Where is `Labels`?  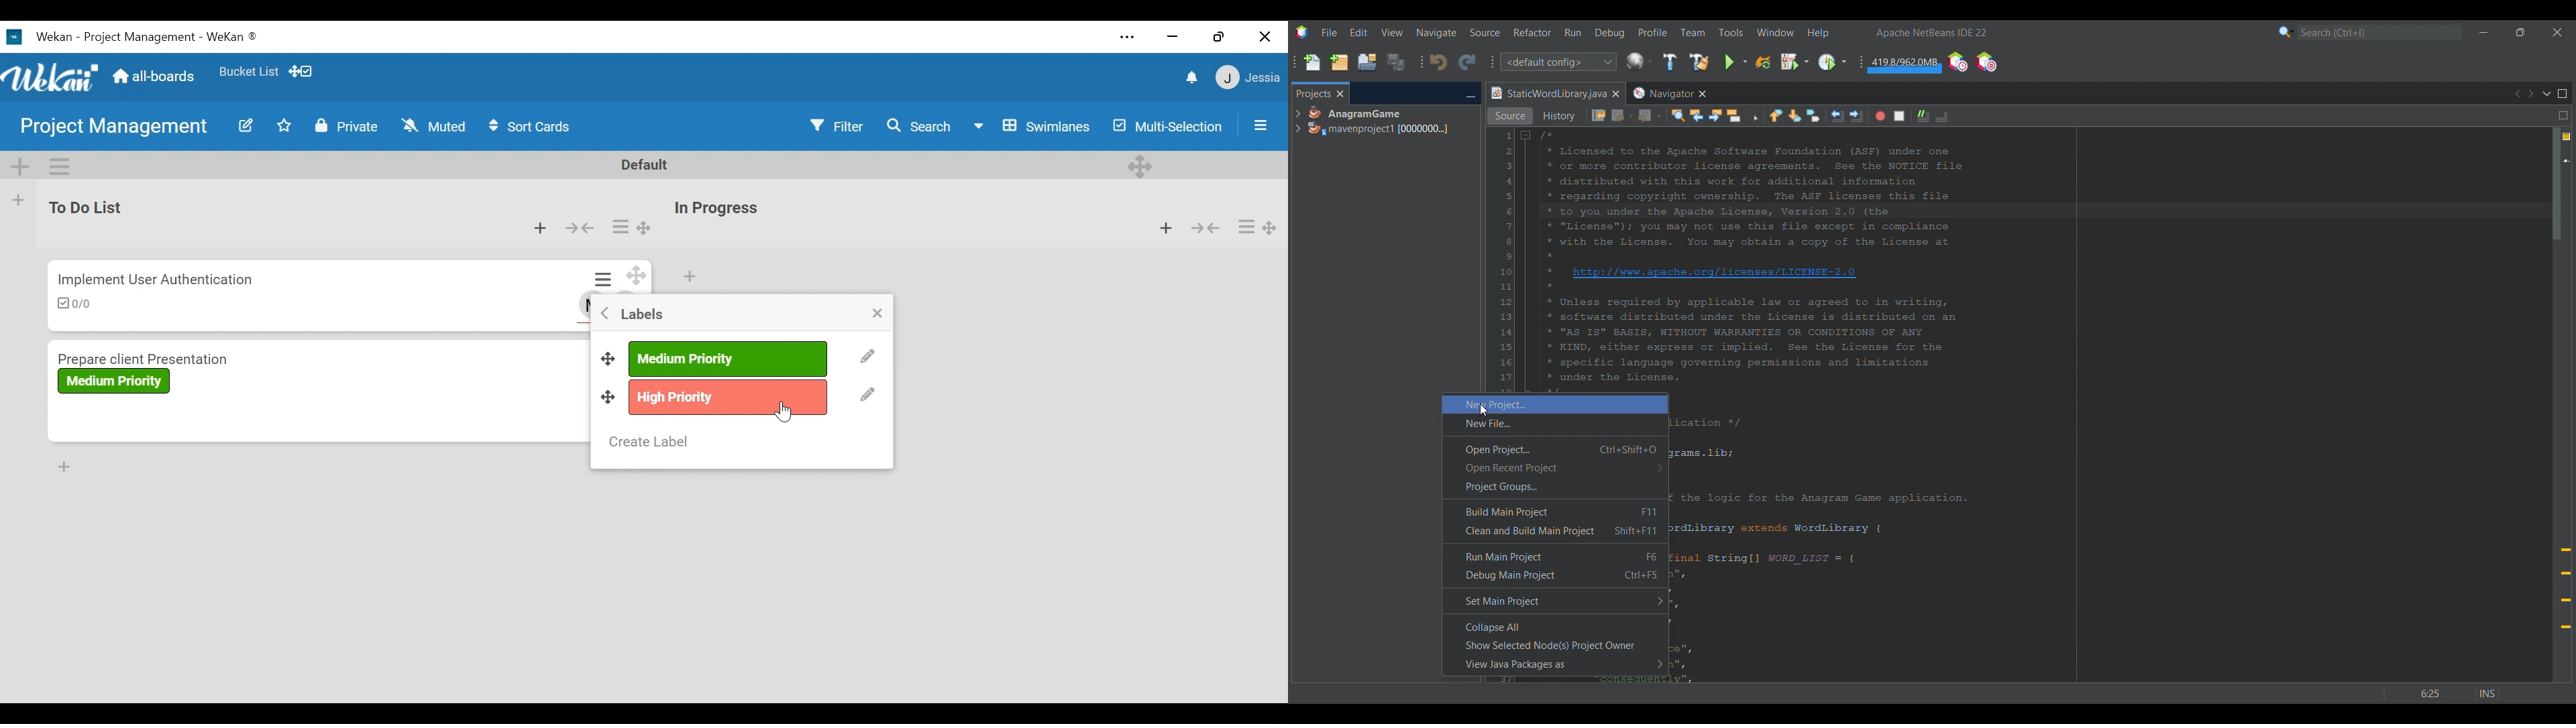
Labels is located at coordinates (643, 314).